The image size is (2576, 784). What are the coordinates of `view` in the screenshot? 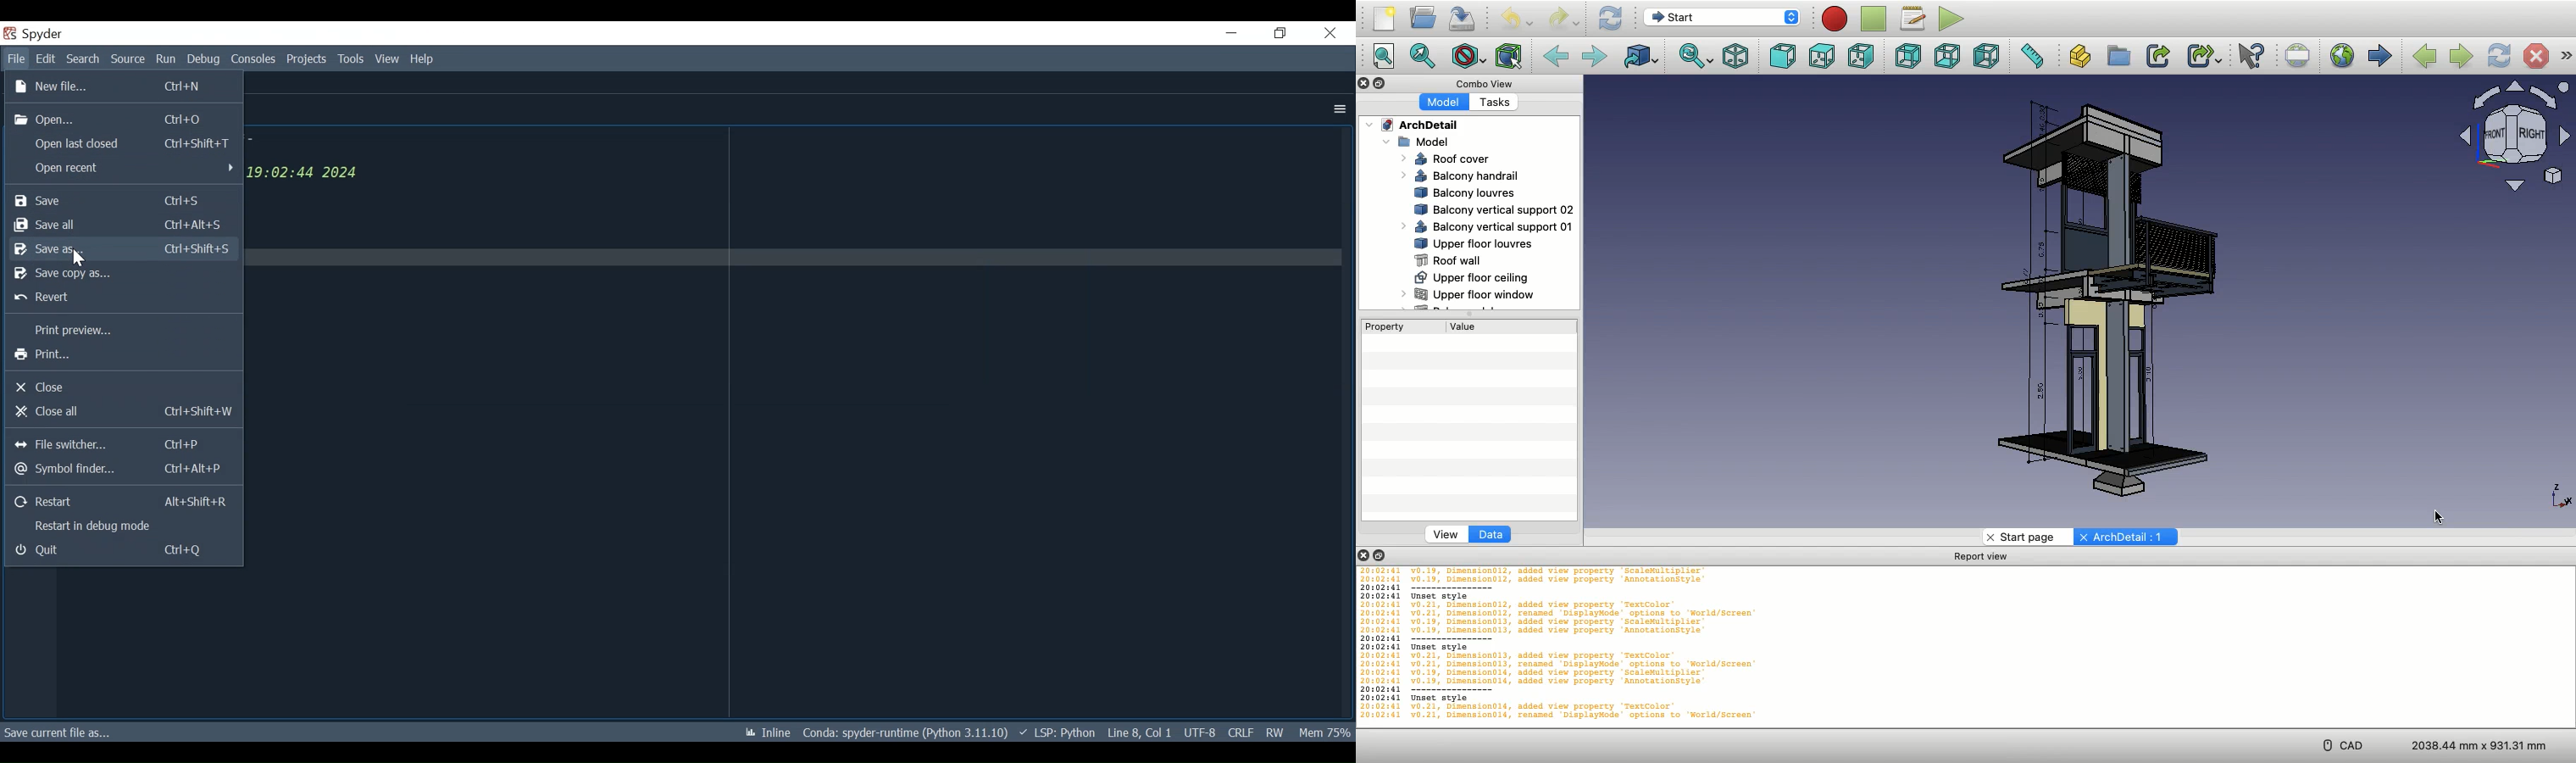 It's located at (1447, 533).